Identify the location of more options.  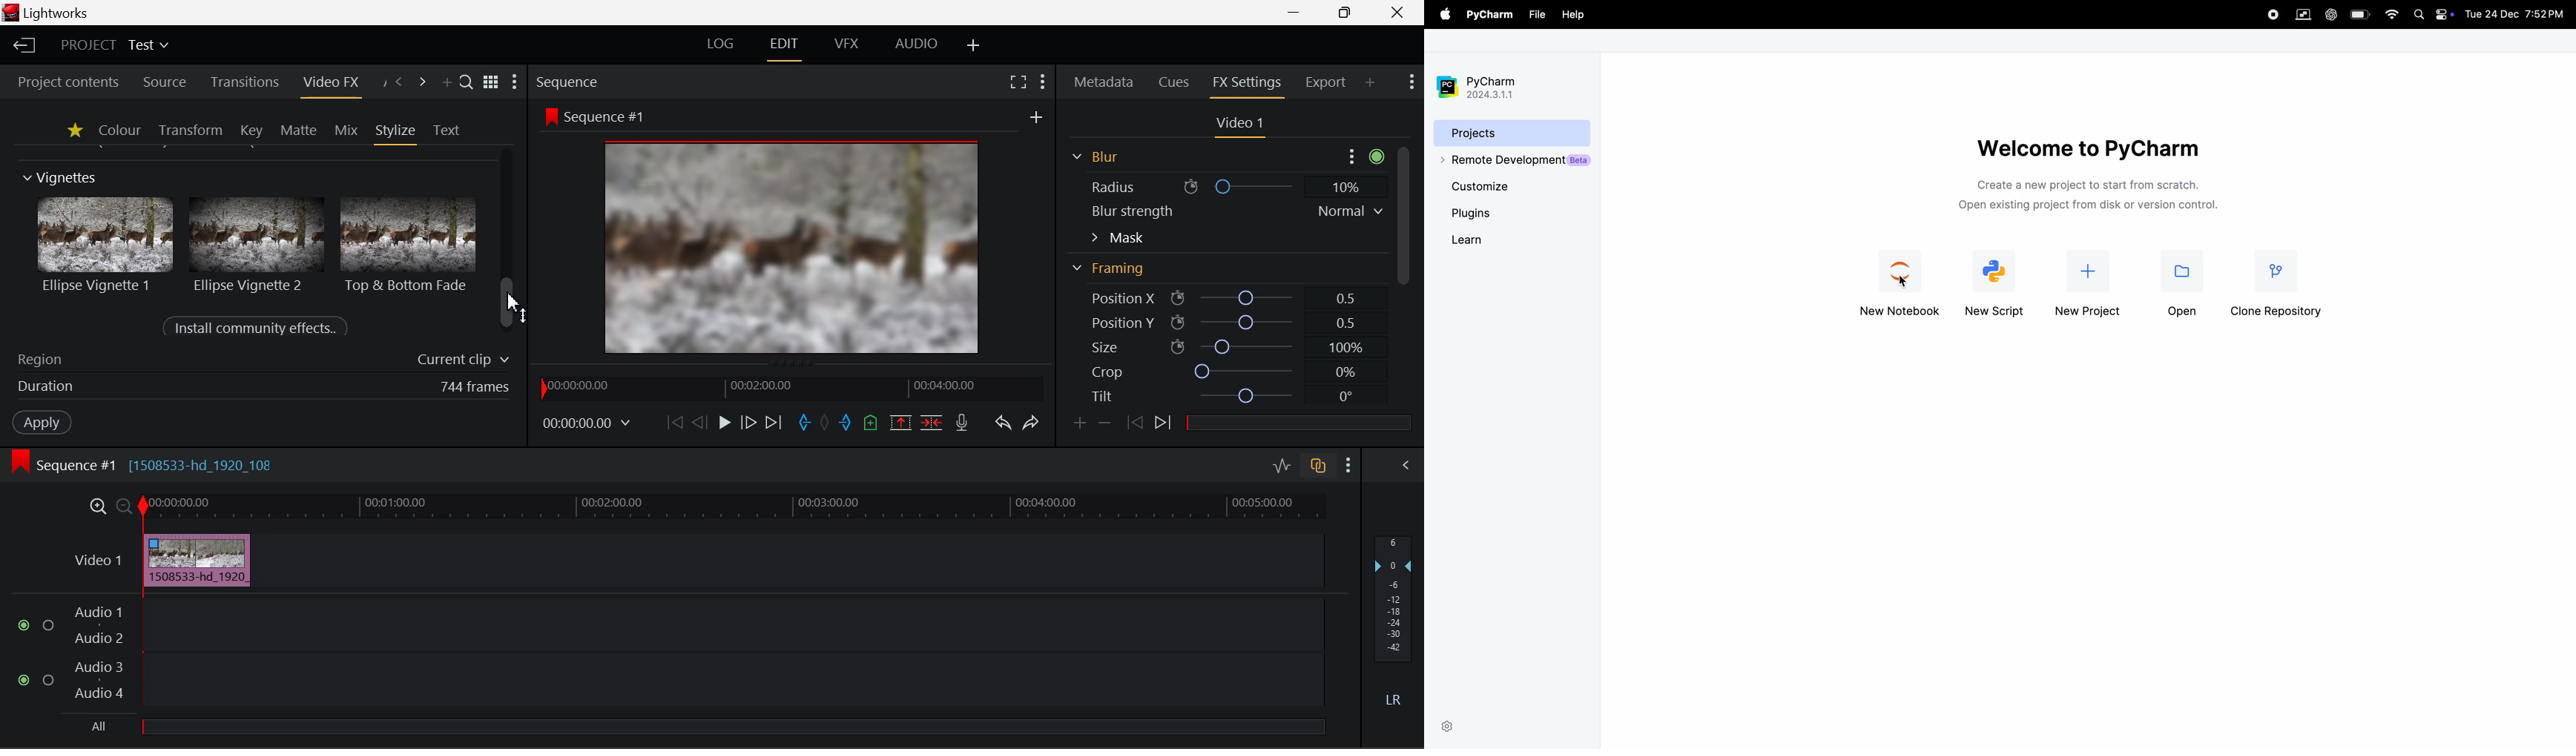
(1362, 154).